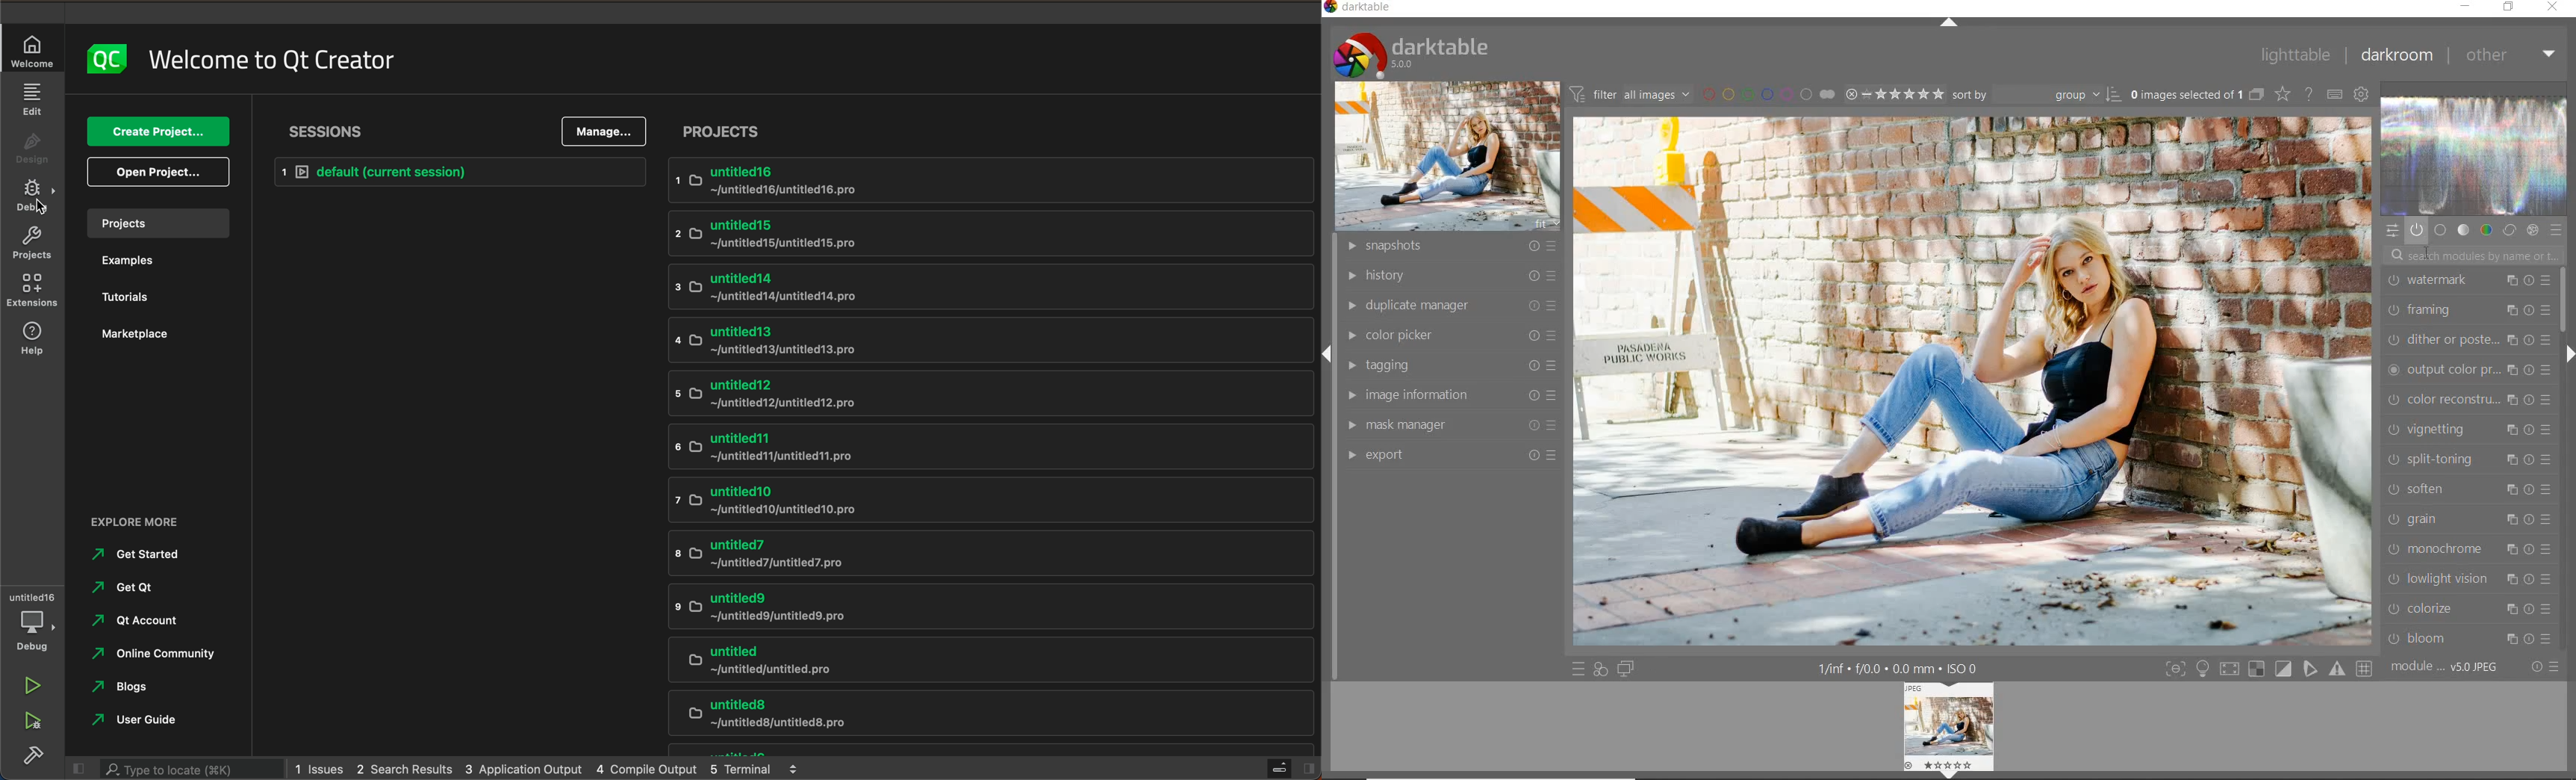 The height and width of the screenshot is (784, 2576). What do you see at coordinates (1601, 669) in the screenshot?
I see `quick access for applying any of your styles` at bounding box center [1601, 669].